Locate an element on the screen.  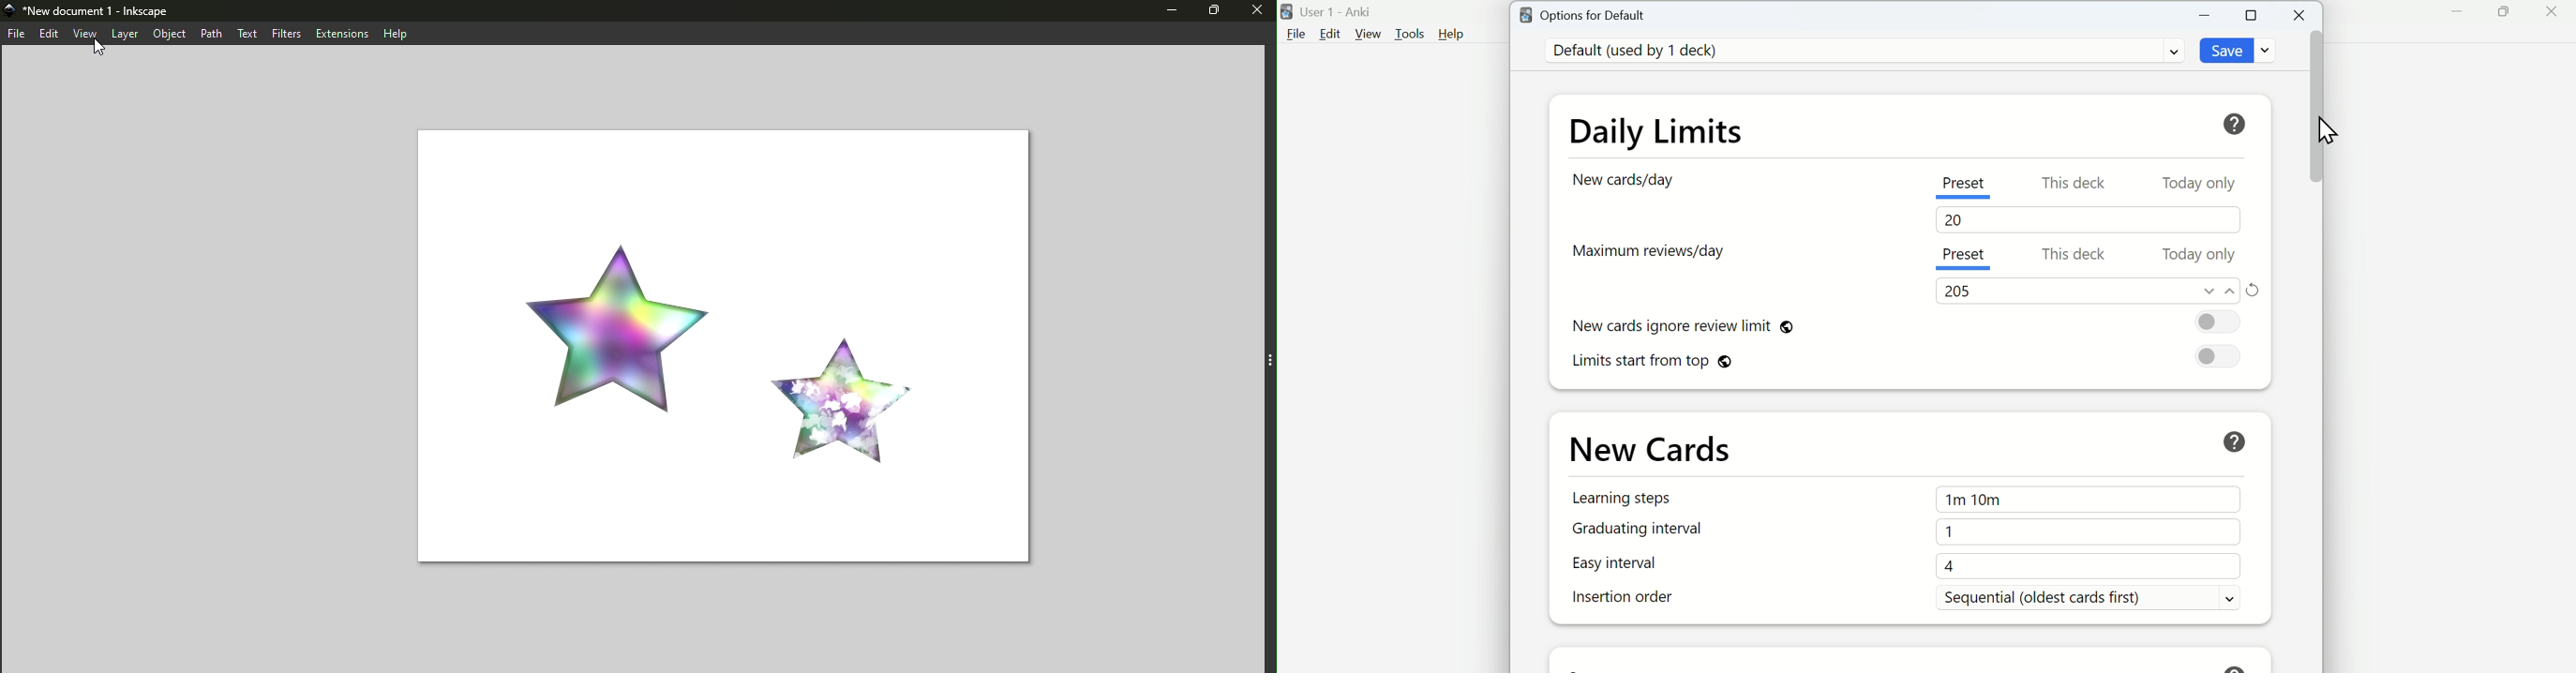
Layer is located at coordinates (127, 34).